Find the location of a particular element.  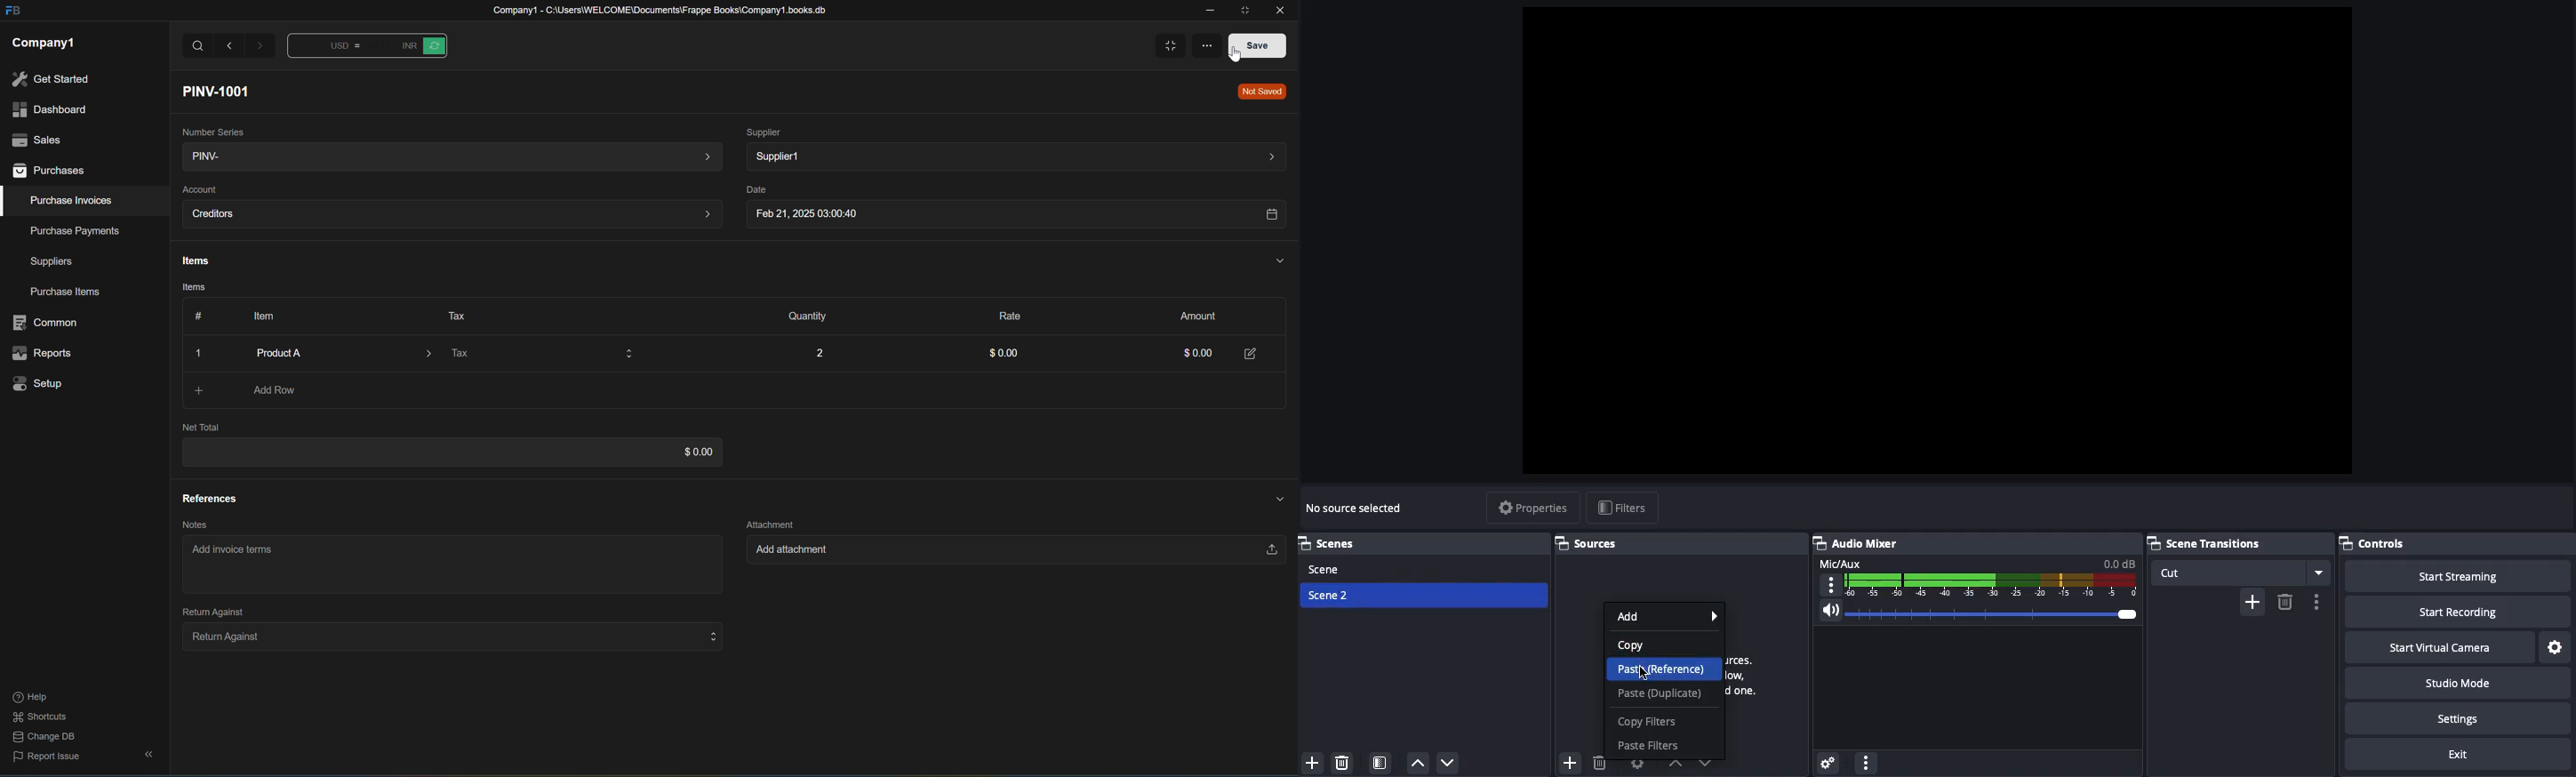

Attachment is located at coordinates (770, 522).